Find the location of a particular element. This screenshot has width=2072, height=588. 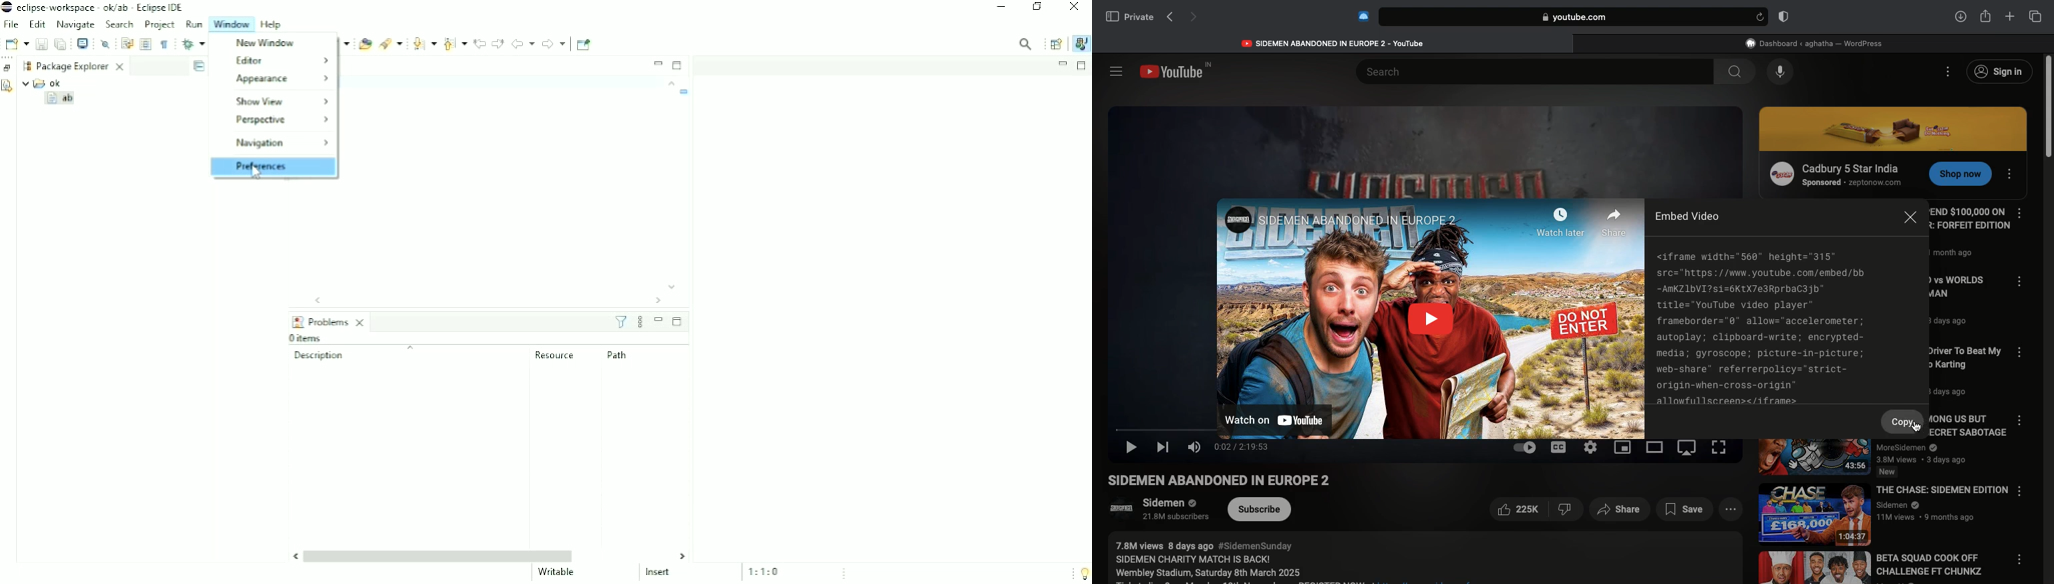

Video name is located at coordinates (1233, 481).